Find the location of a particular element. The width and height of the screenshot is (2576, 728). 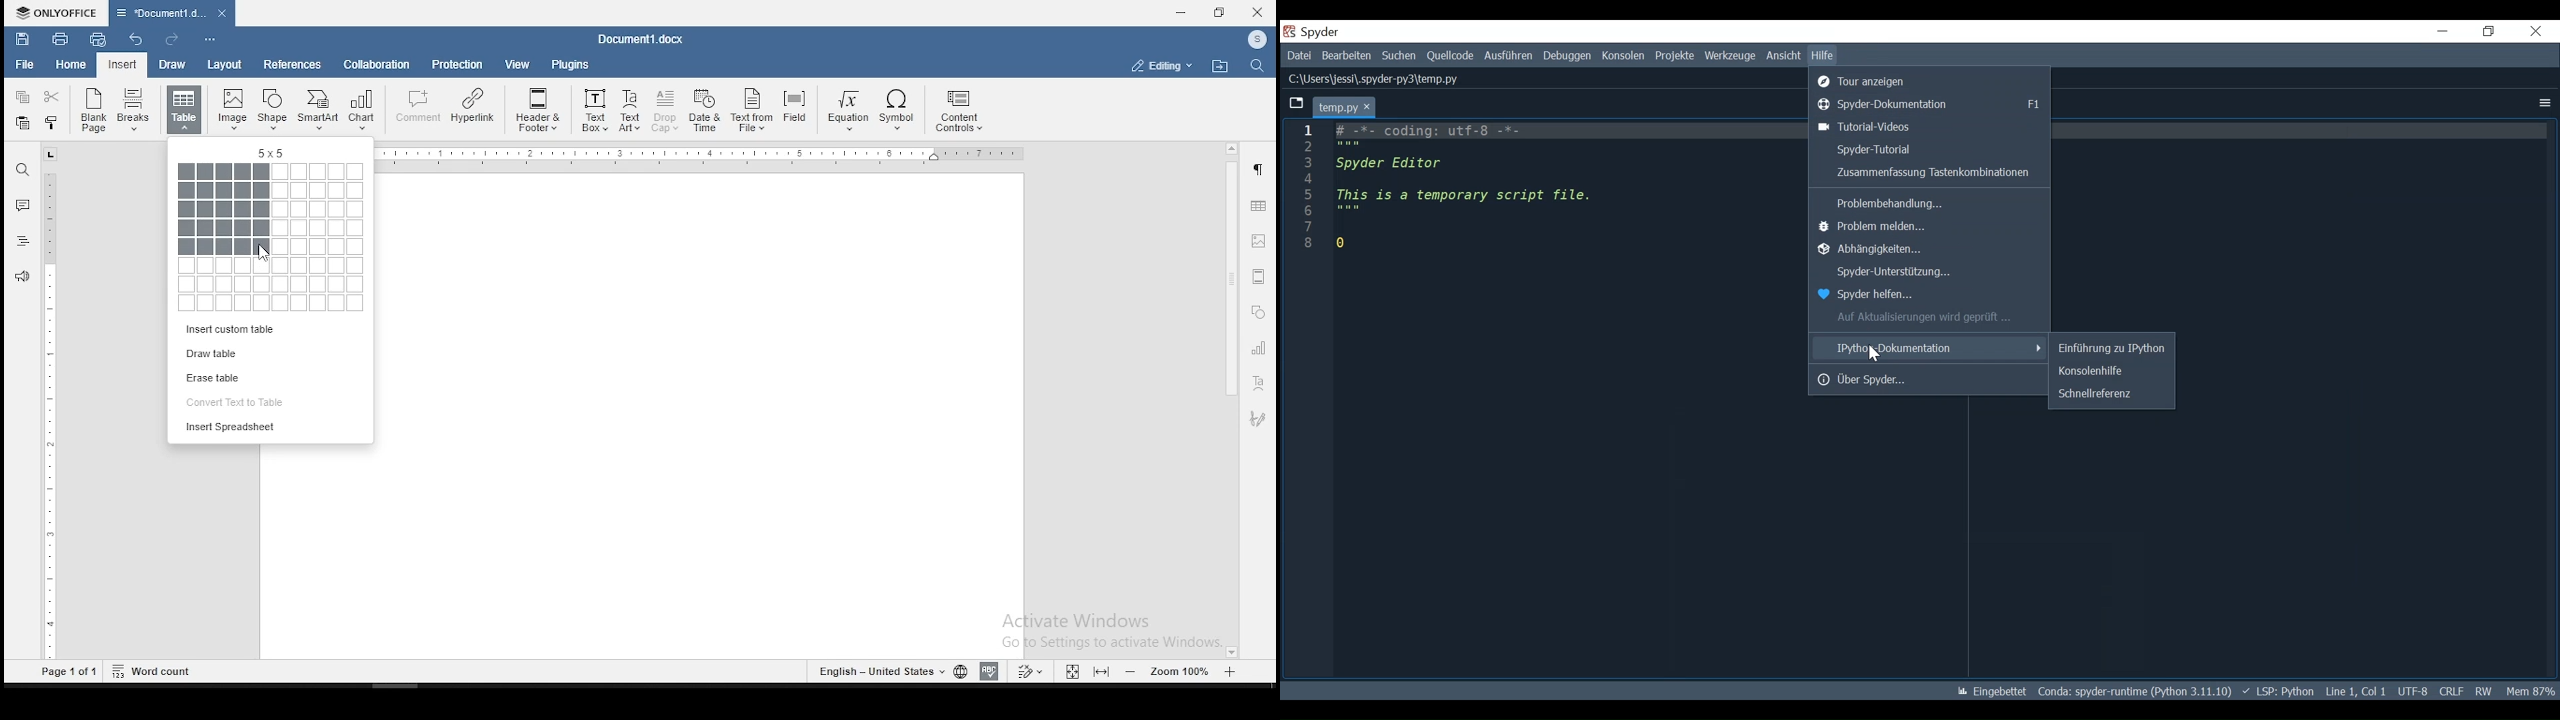

cut is located at coordinates (56, 96).